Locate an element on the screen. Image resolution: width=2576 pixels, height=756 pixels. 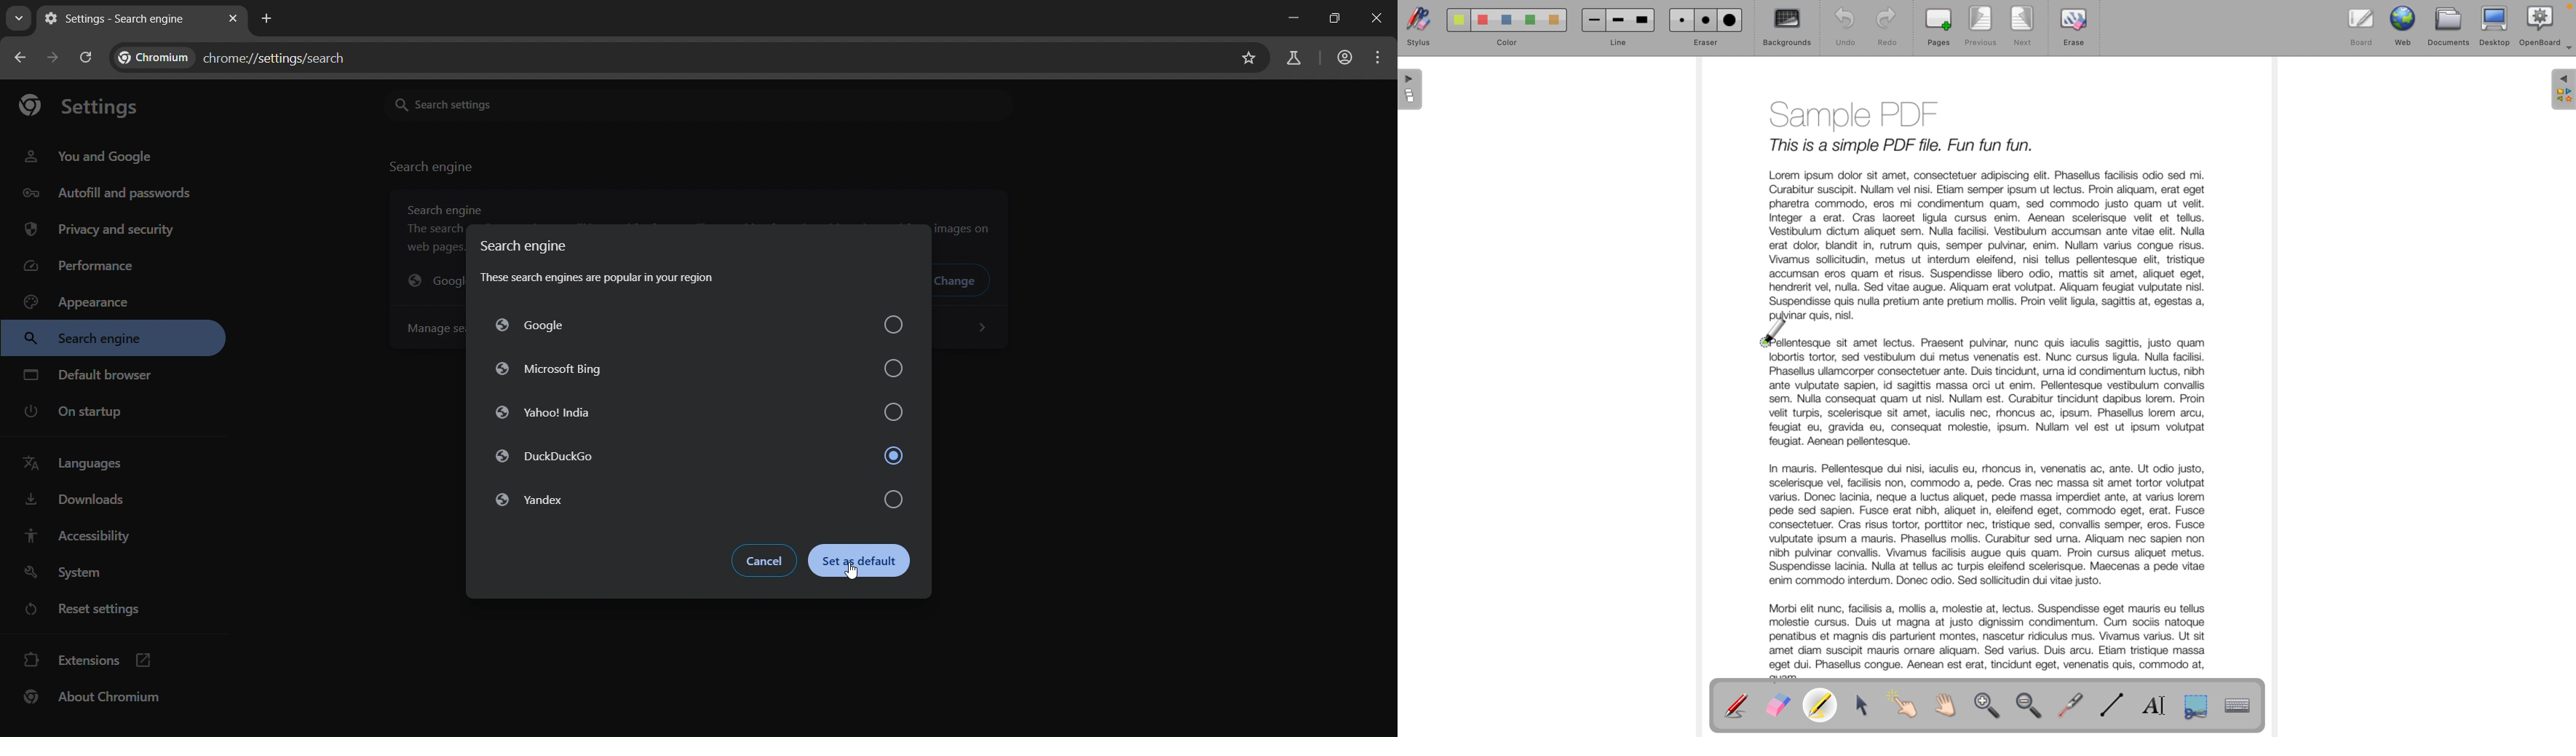
go forward 1 page is located at coordinates (52, 57).